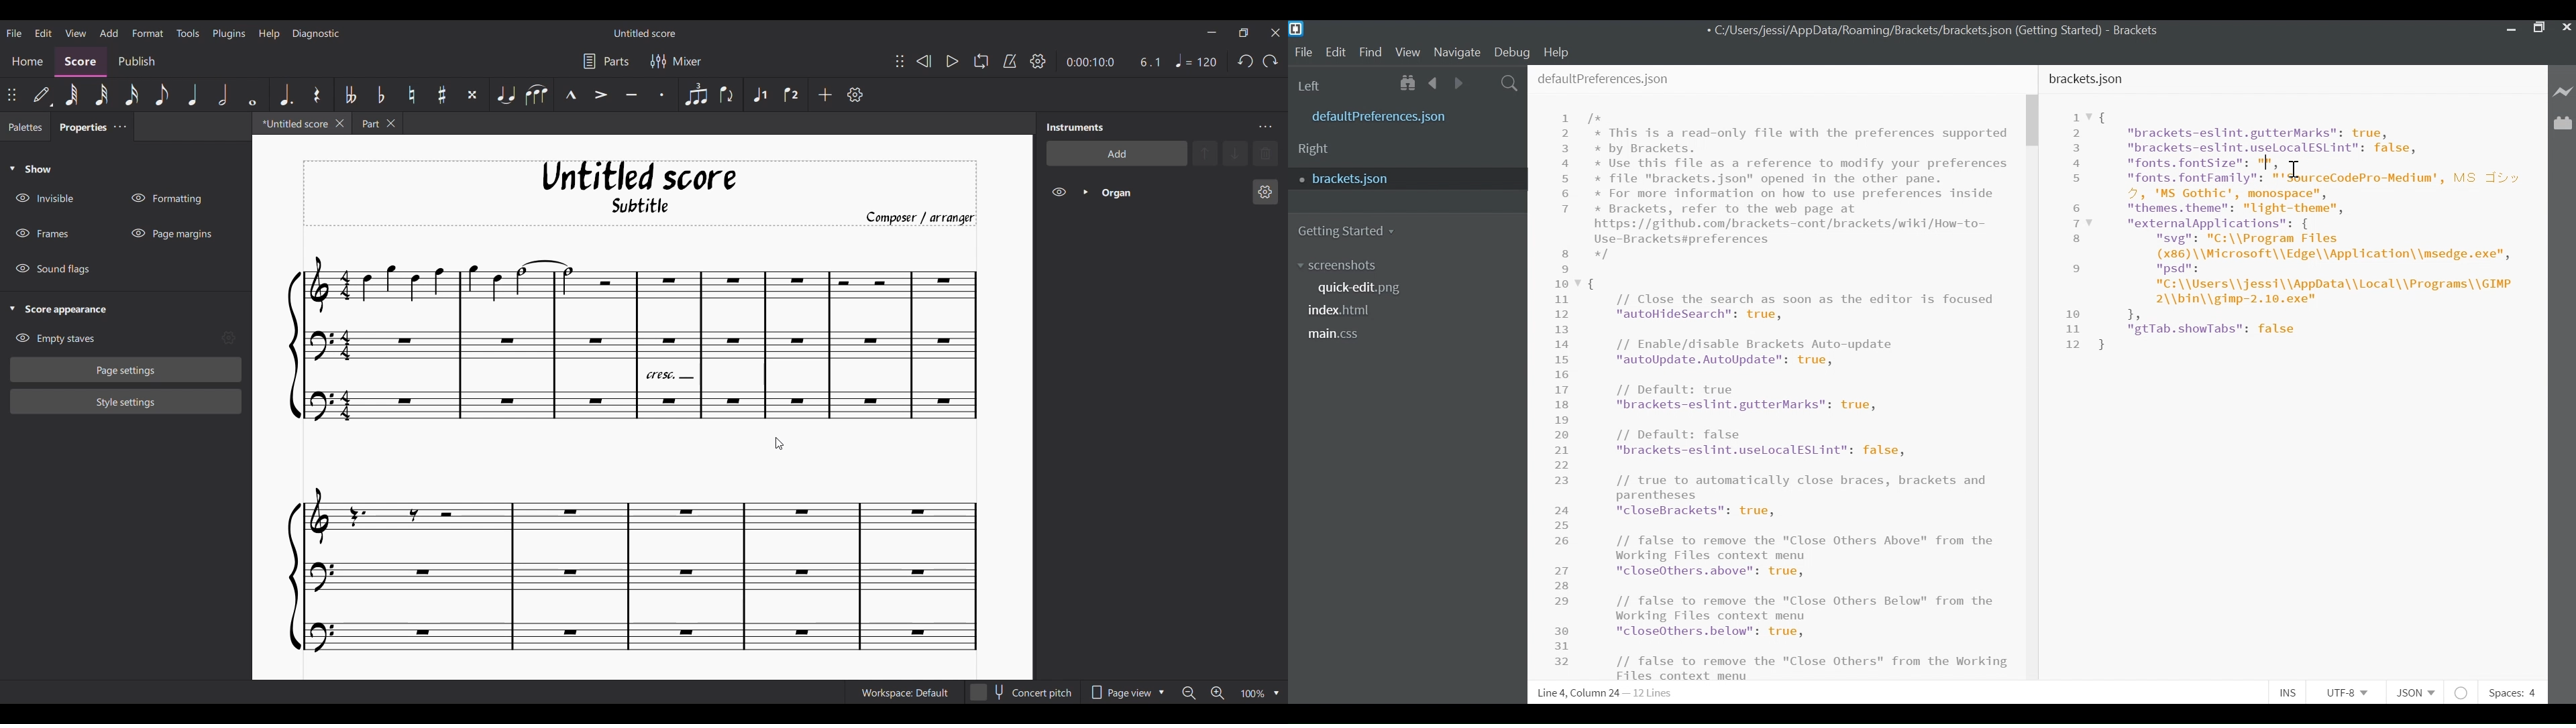 This screenshot has width=2576, height=728. What do you see at coordinates (1189, 692) in the screenshot?
I see `Zoom out` at bounding box center [1189, 692].